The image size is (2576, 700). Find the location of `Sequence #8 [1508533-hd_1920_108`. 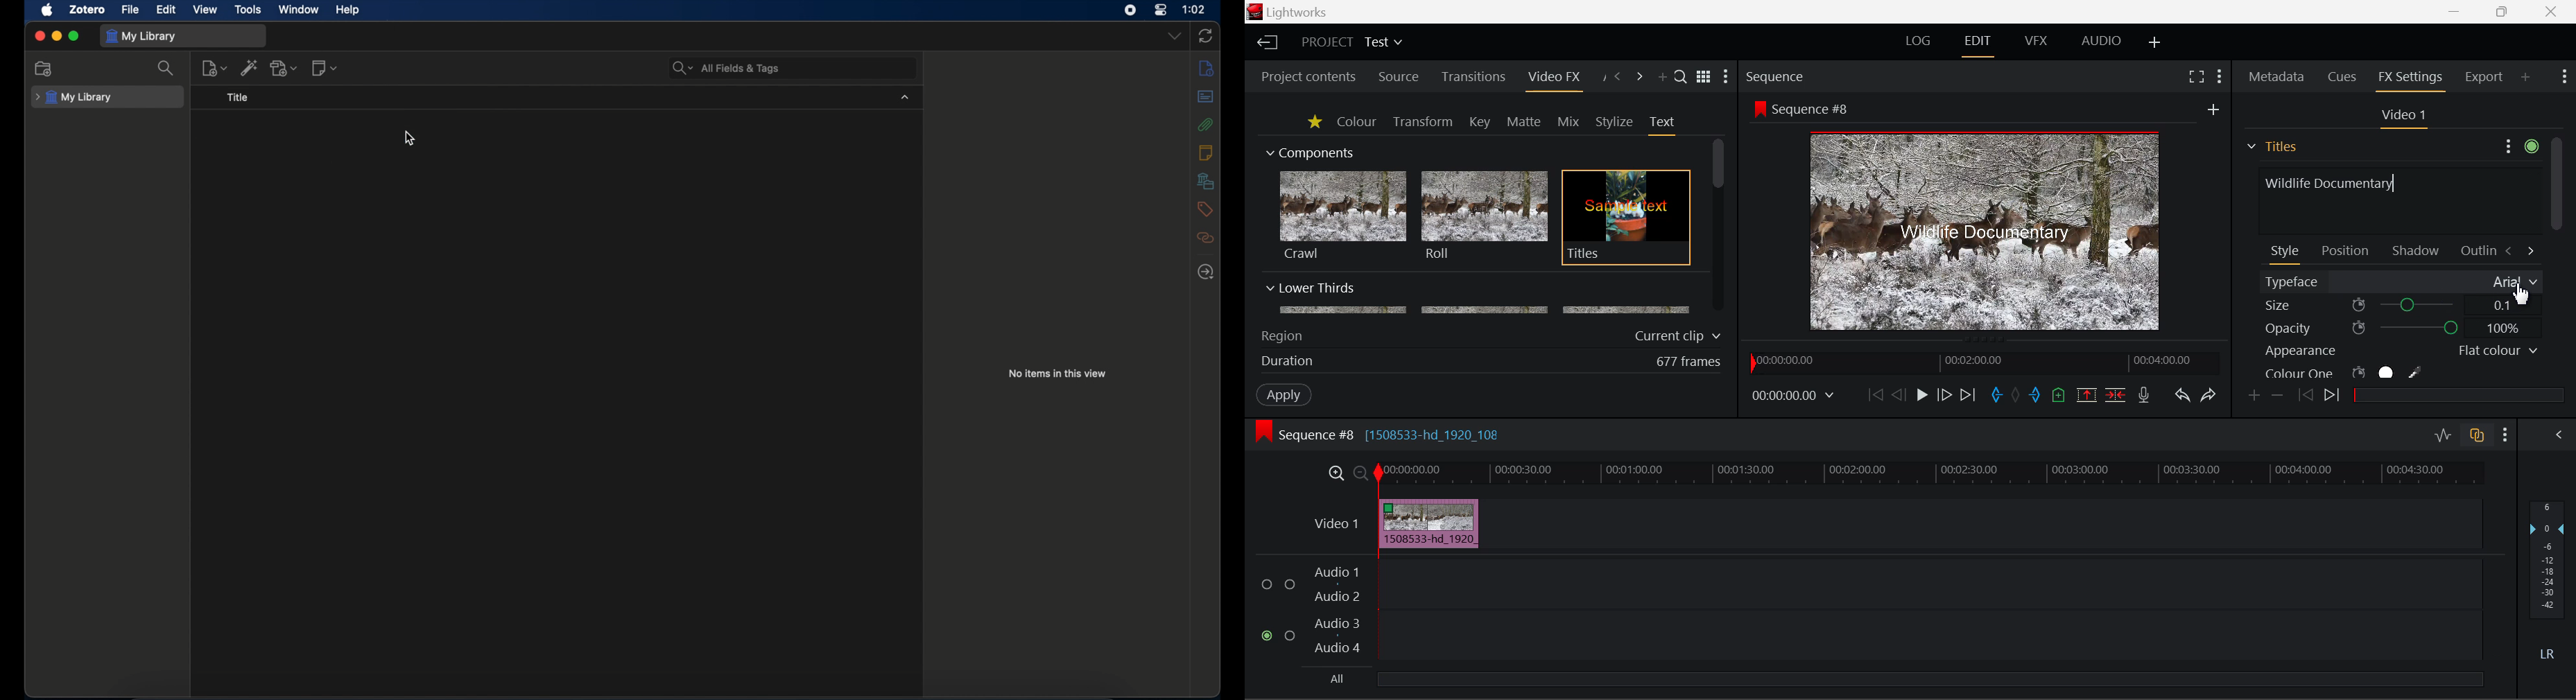

Sequence #8 [1508533-hd_1920_108 is located at coordinates (1392, 435).